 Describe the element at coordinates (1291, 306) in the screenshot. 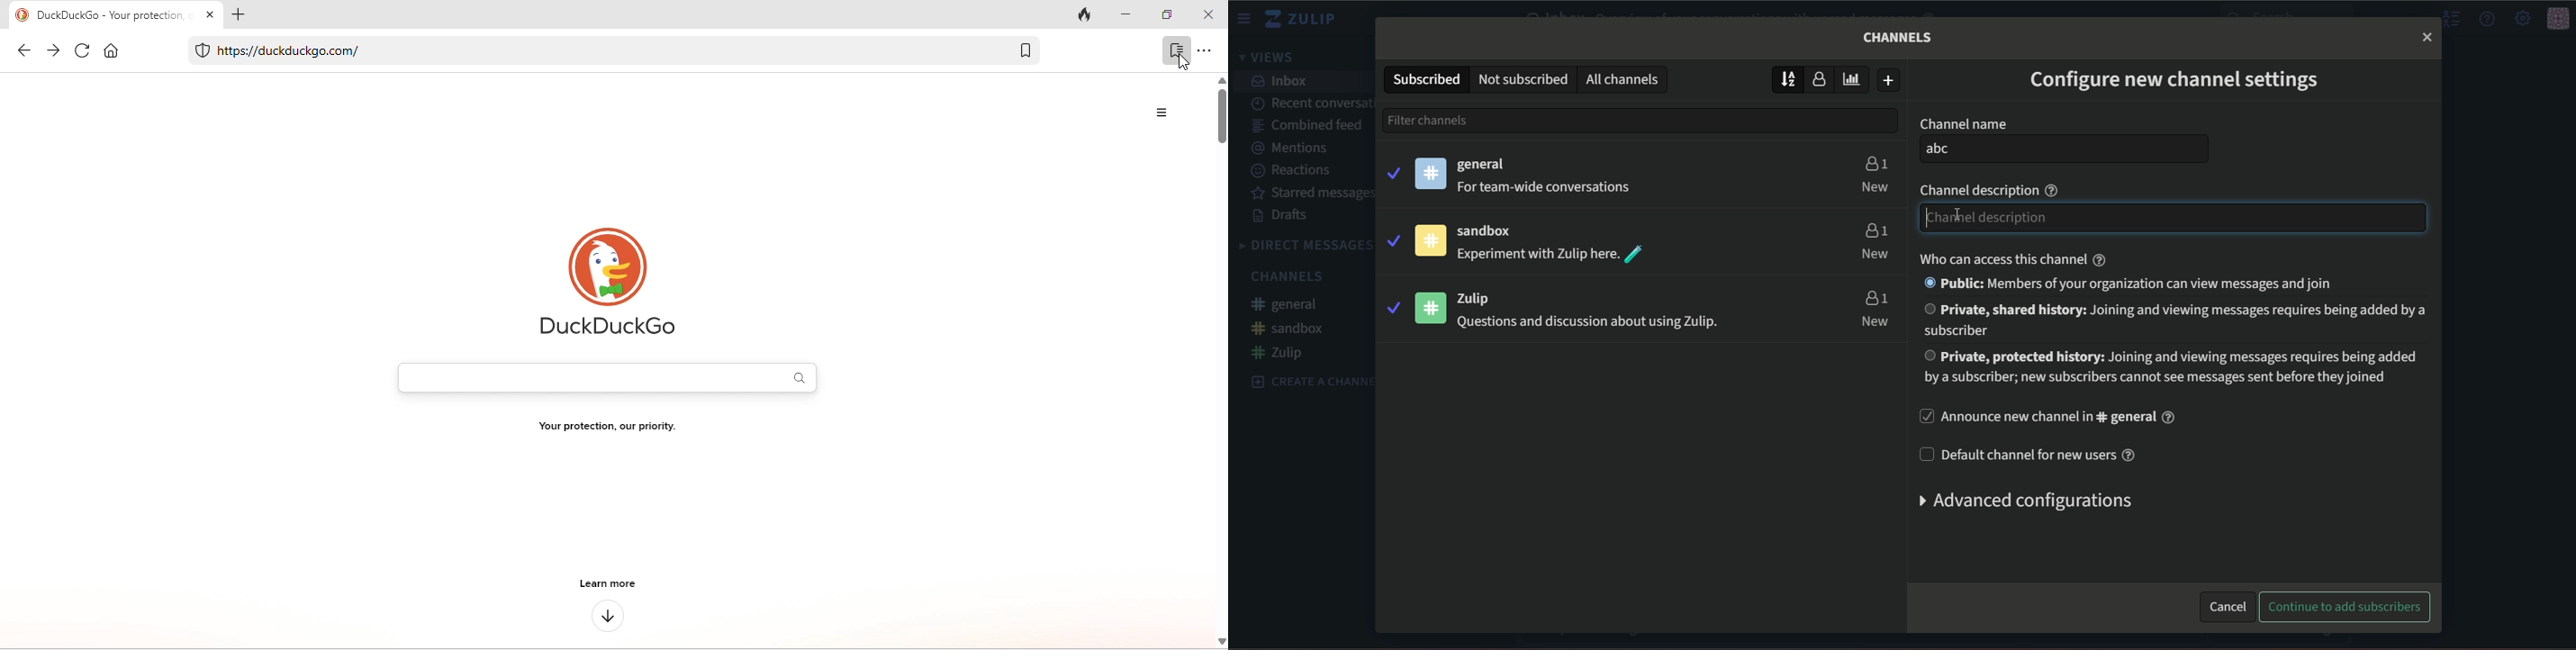

I see `#general` at that location.